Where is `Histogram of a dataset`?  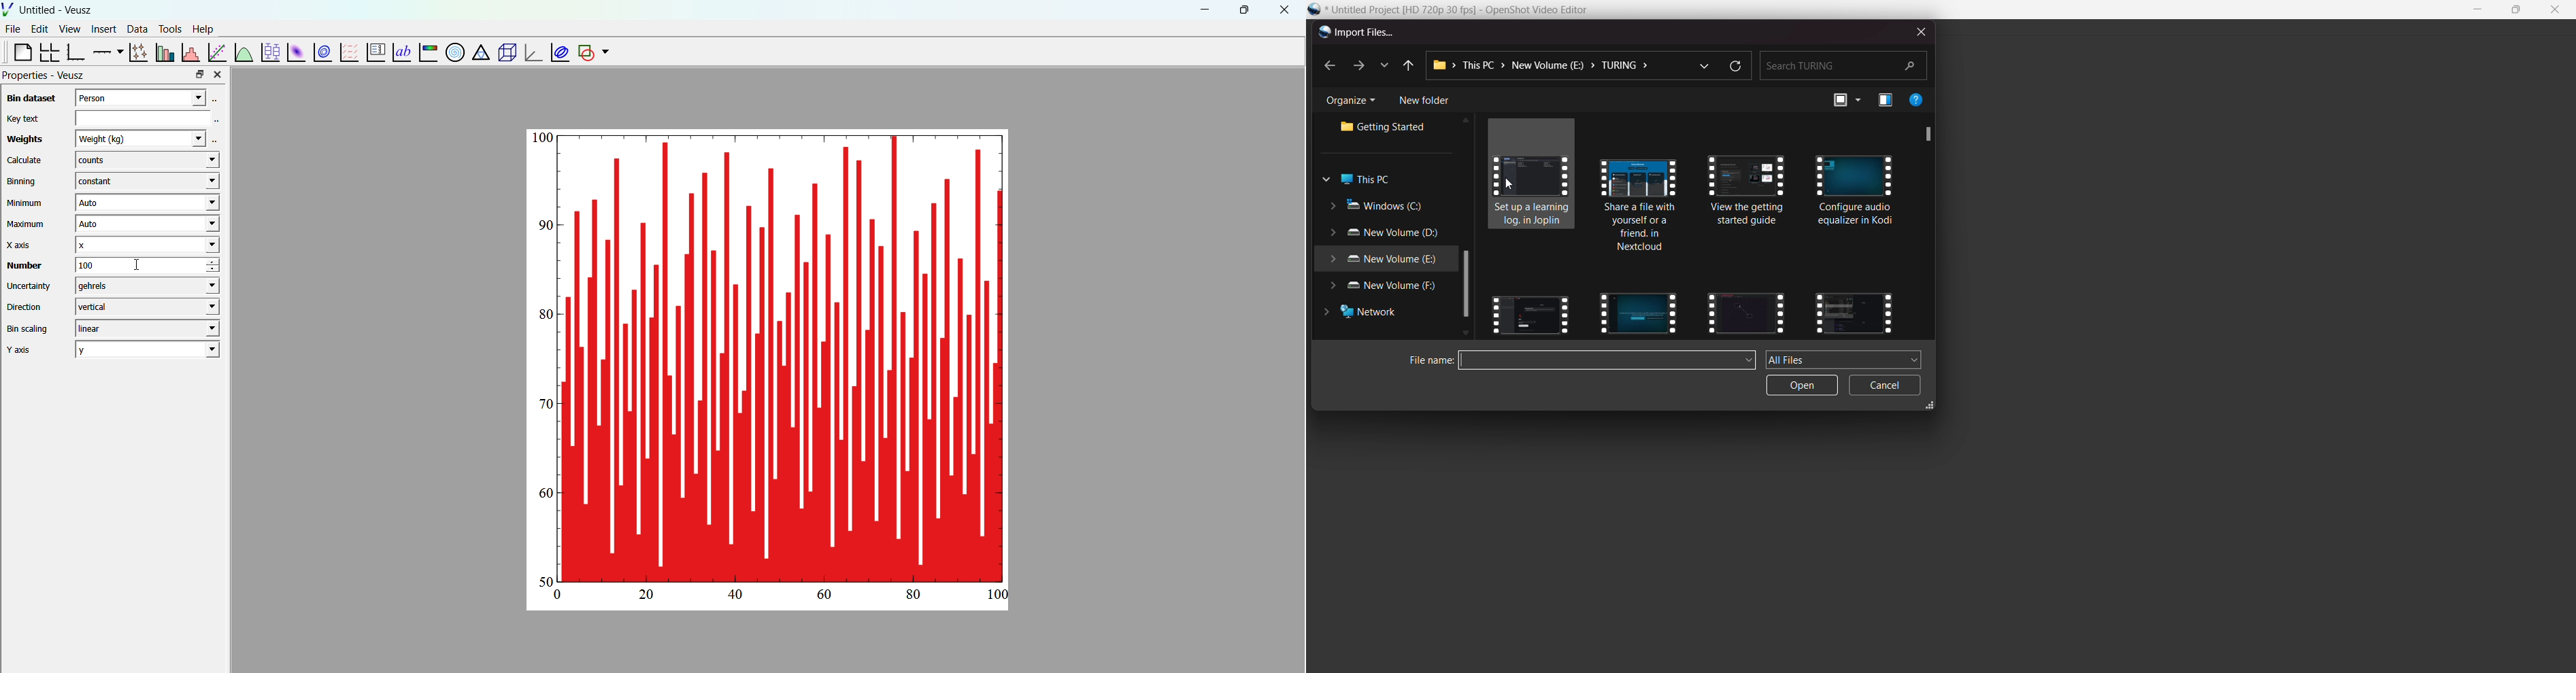 Histogram of a dataset is located at coordinates (190, 51).